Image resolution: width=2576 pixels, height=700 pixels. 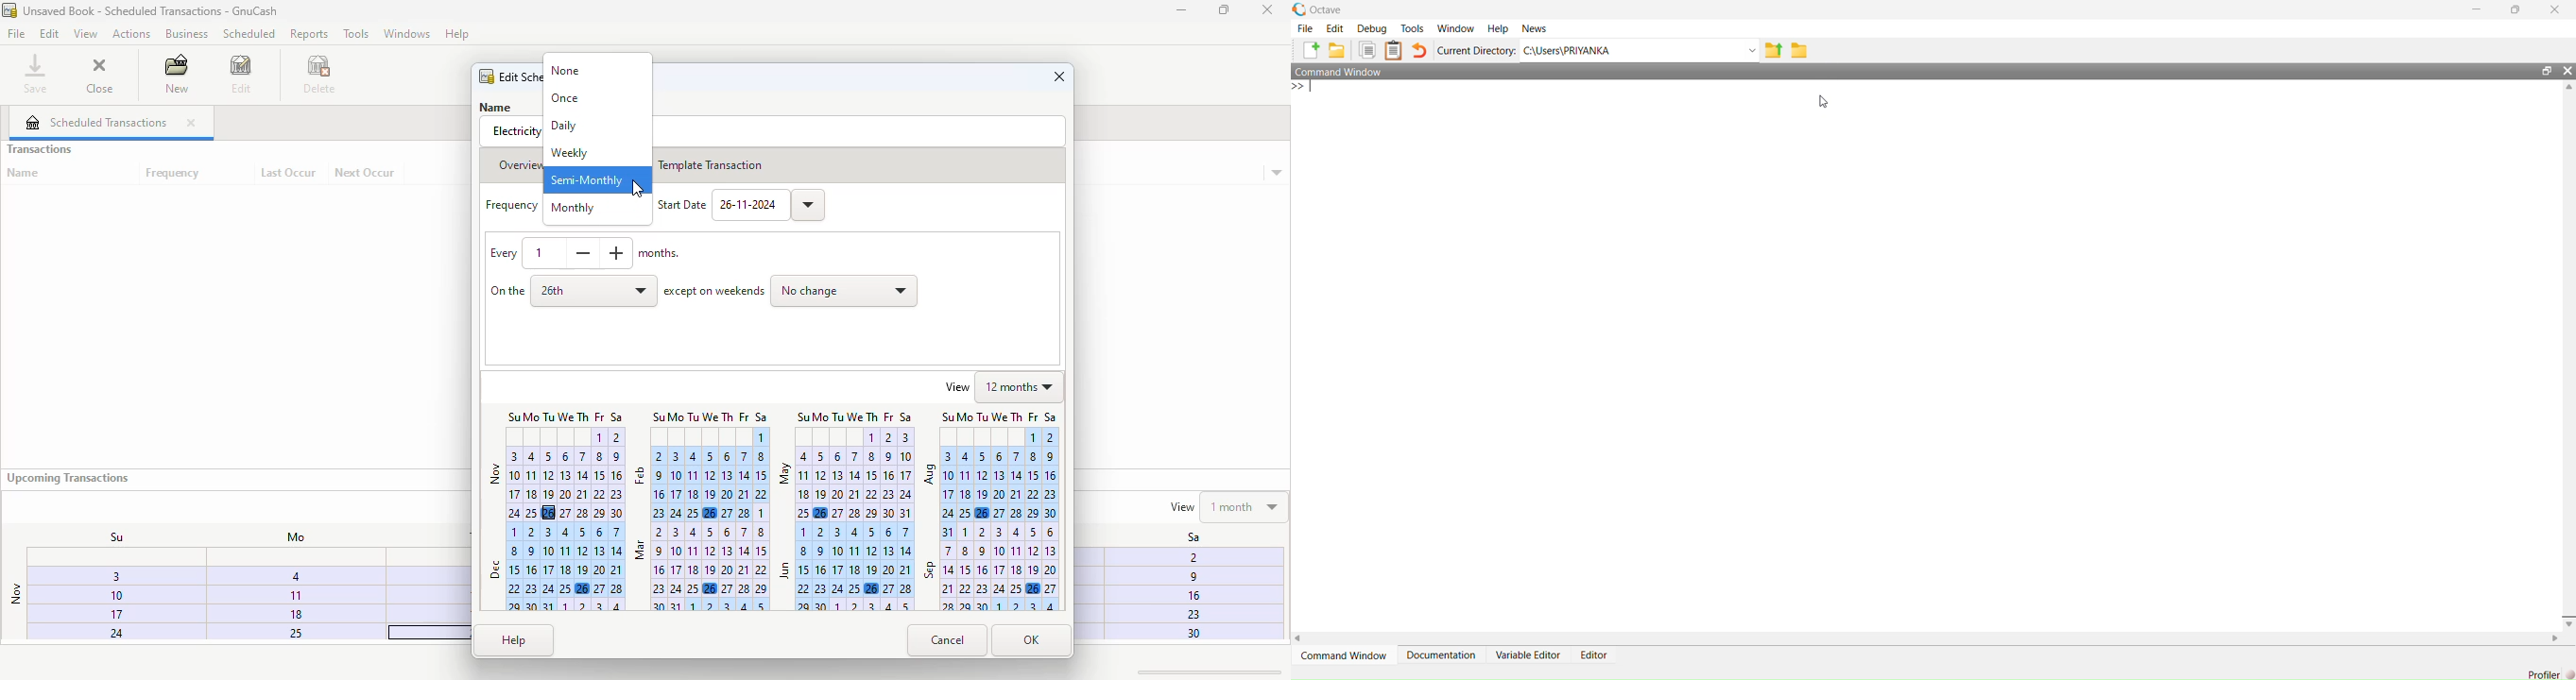 What do you see at coordinates (683, 253) in the screenshot?
I see `Months.` at bounding box center [683, 253].